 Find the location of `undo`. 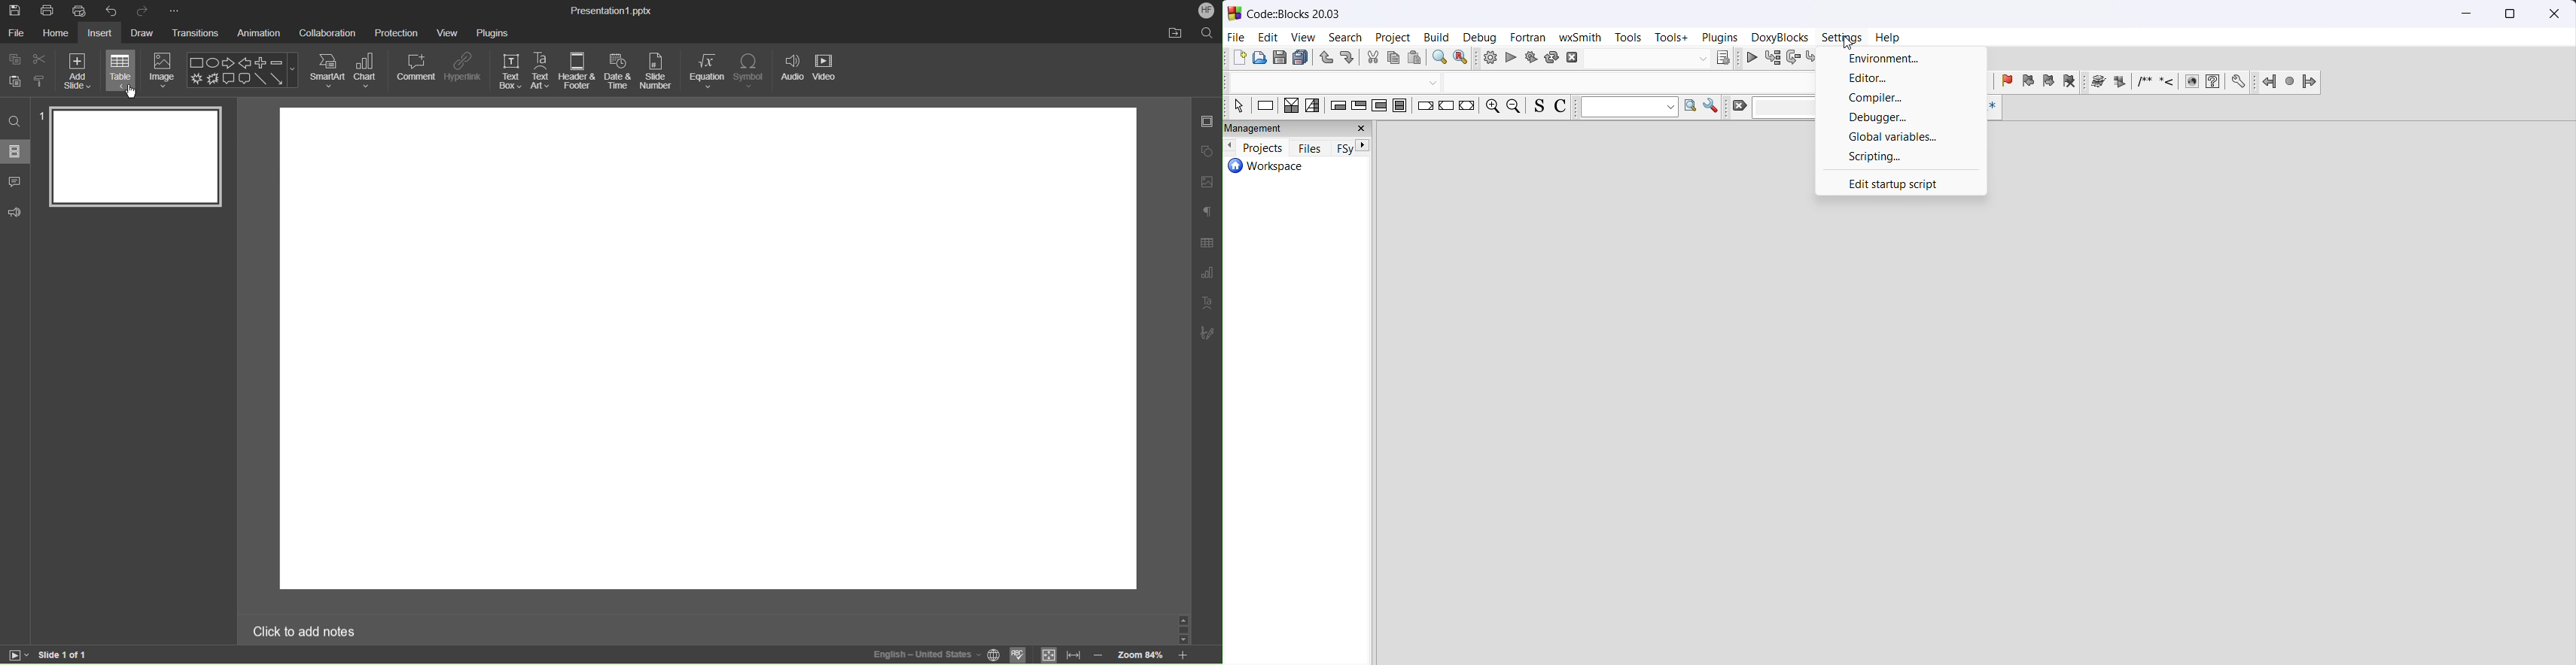

undo is located at coordinates (1327, 59).